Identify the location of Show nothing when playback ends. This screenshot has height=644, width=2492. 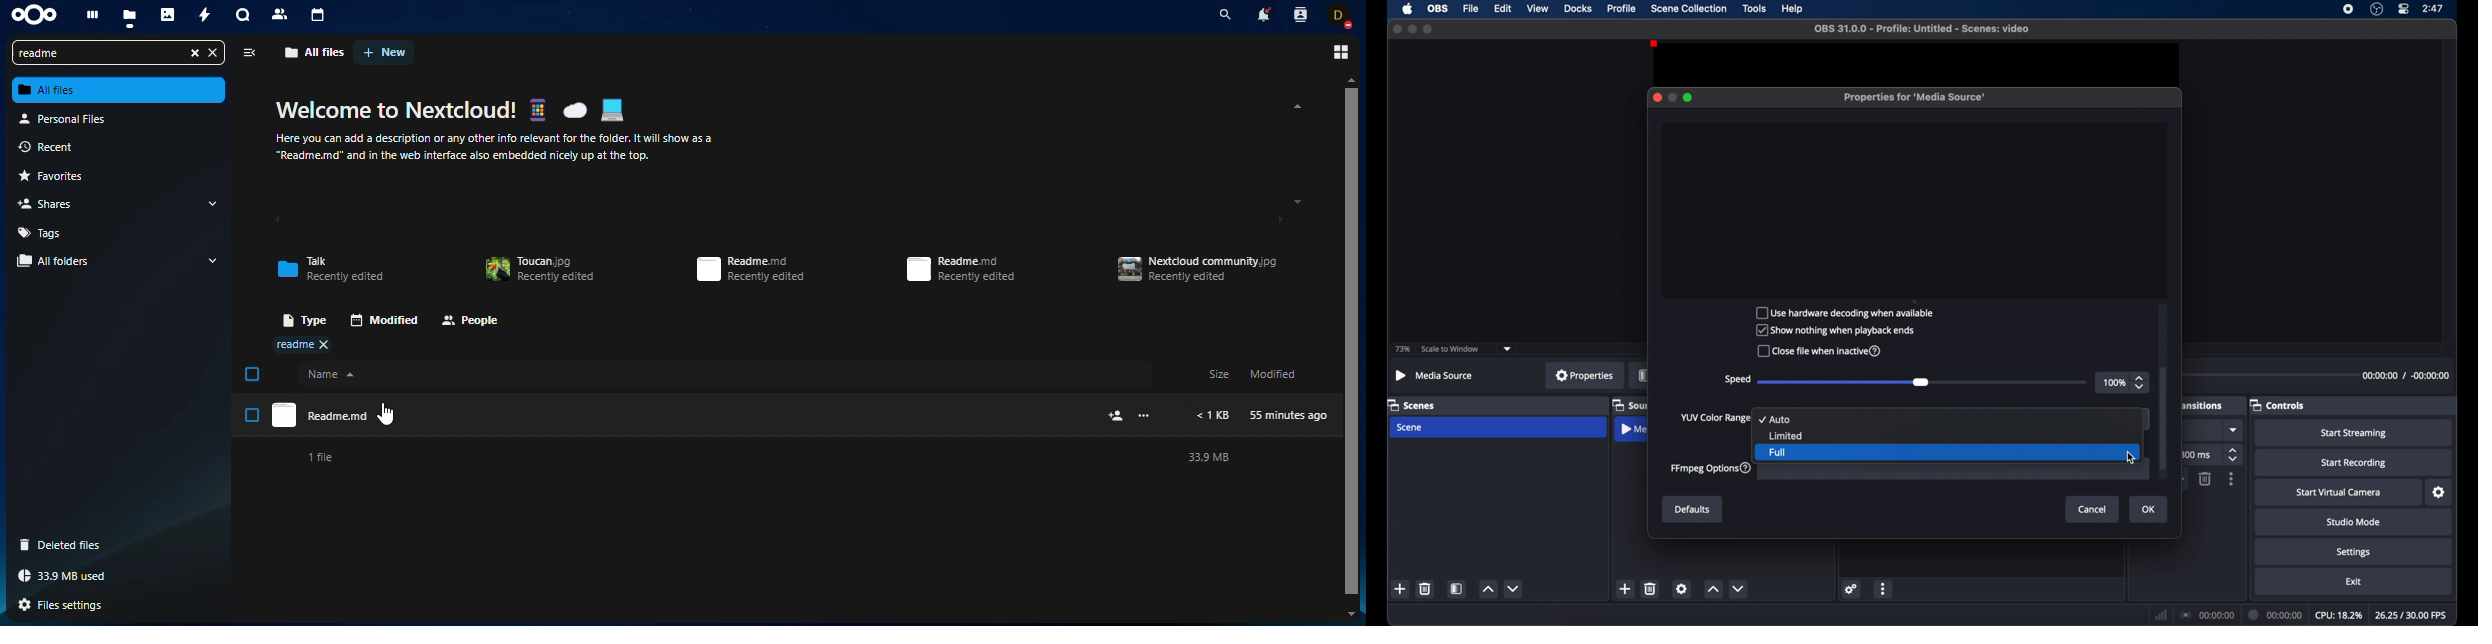
(1838, 330).